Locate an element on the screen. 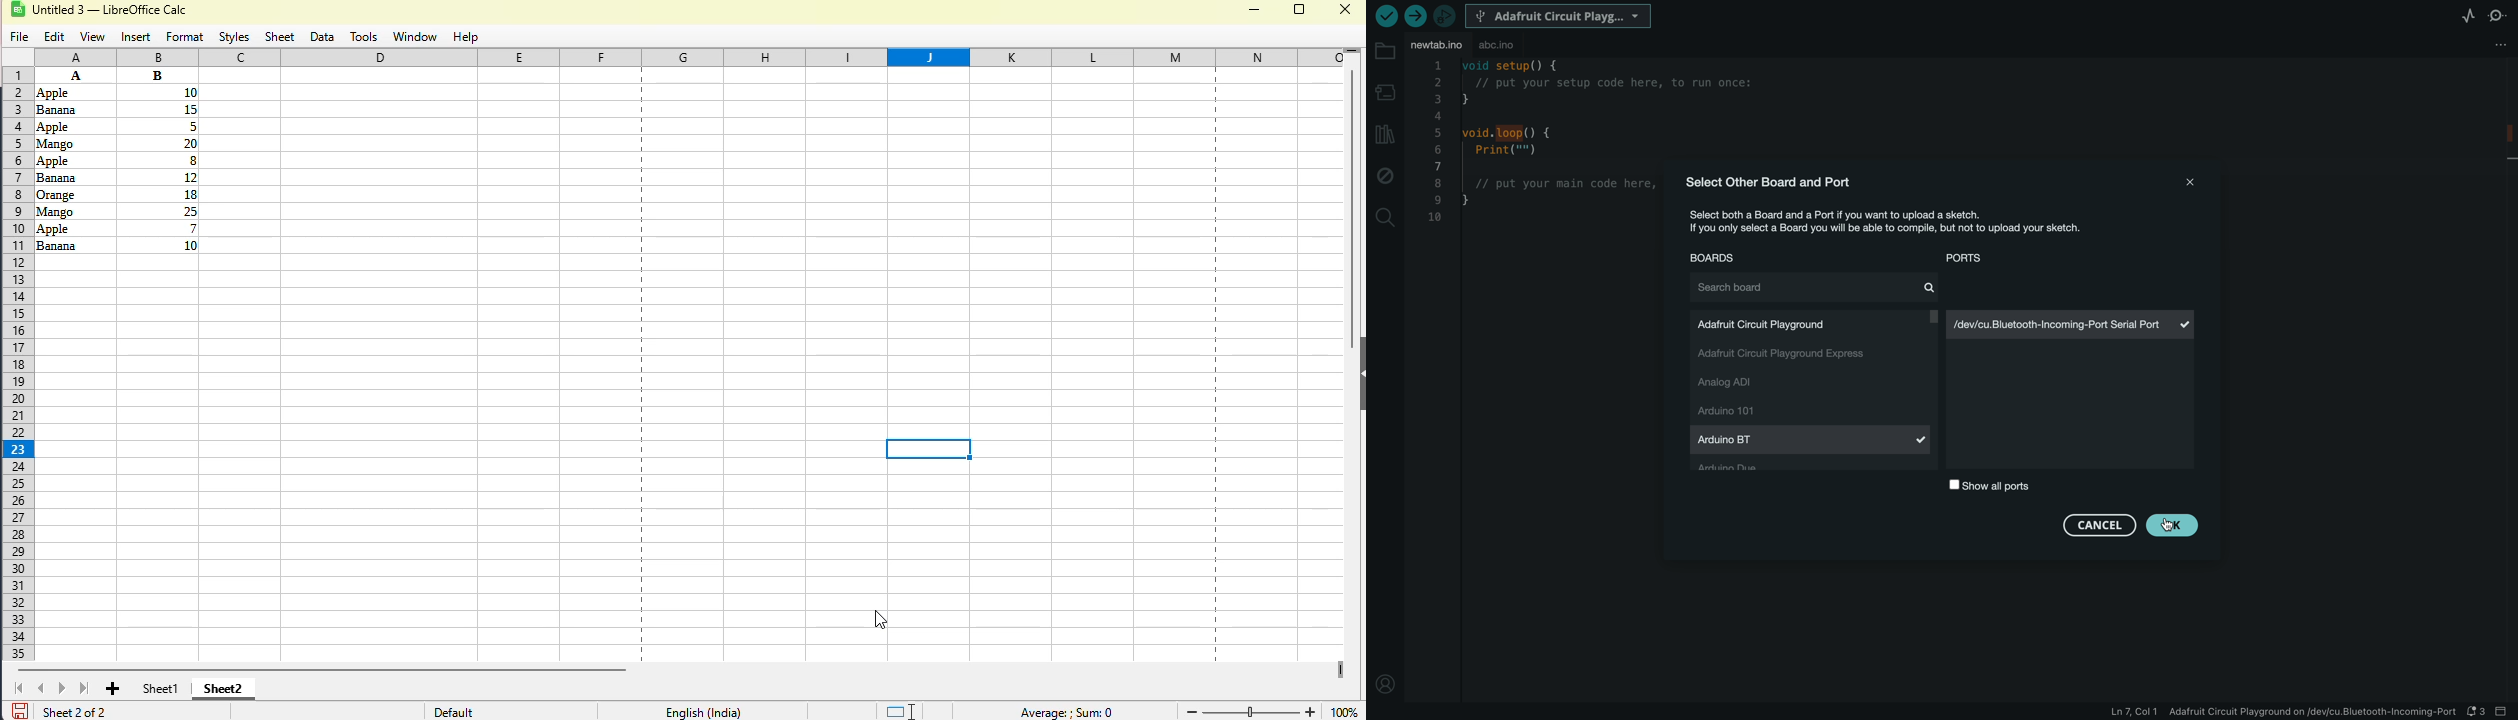   is located at coordinates (158, 142).